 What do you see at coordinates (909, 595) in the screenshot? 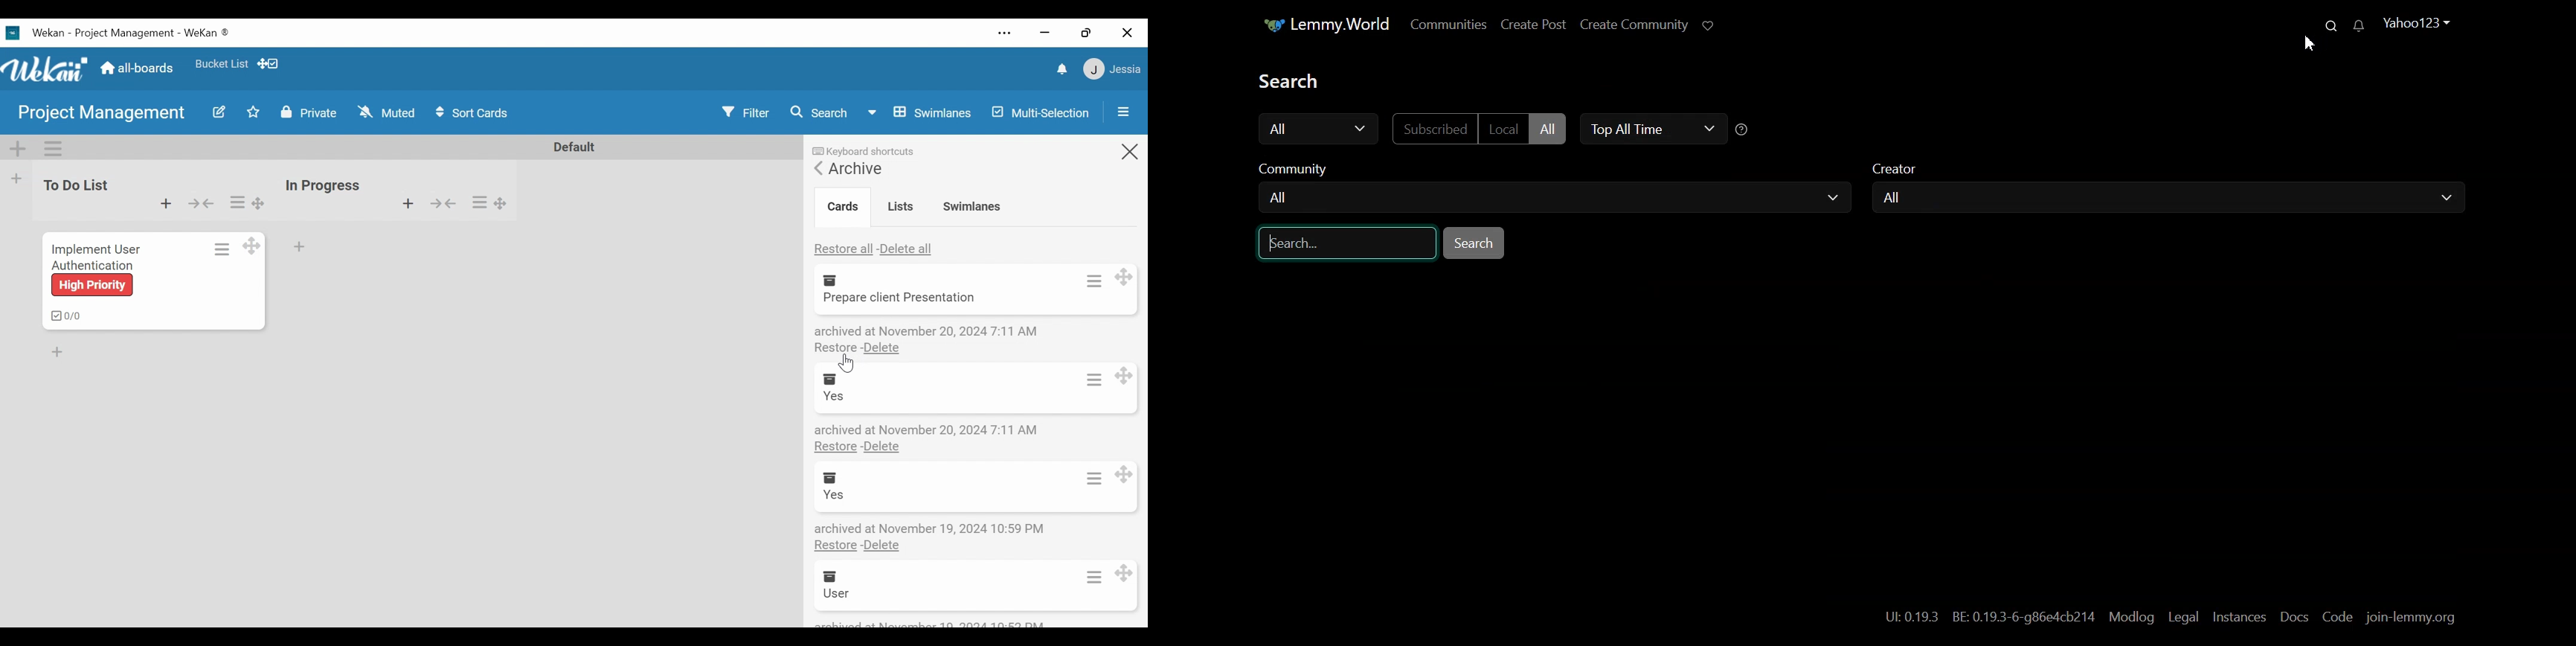
I see `Implement user authentication` at bounding box center [909, 595].